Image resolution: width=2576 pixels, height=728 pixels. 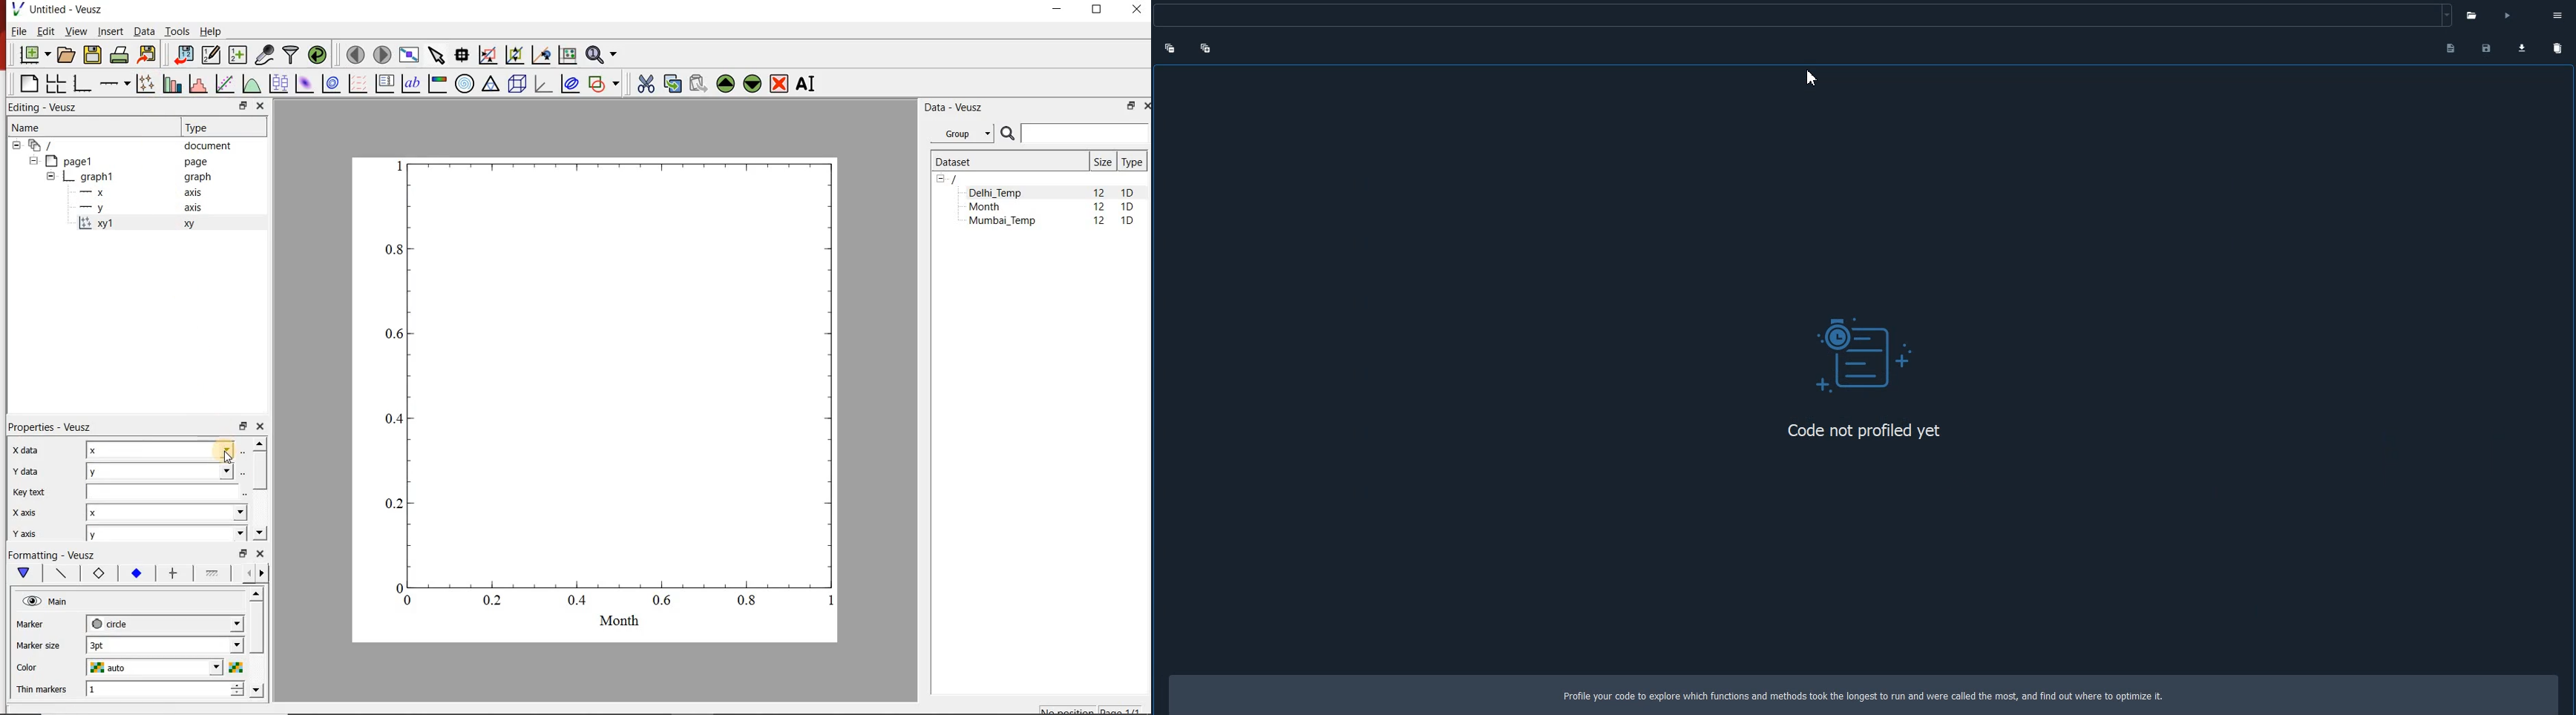 What do you see at coordinates (1058, 10) in the screenshot?
I see `MINIMIZE` at bounding box center [1058, 10].